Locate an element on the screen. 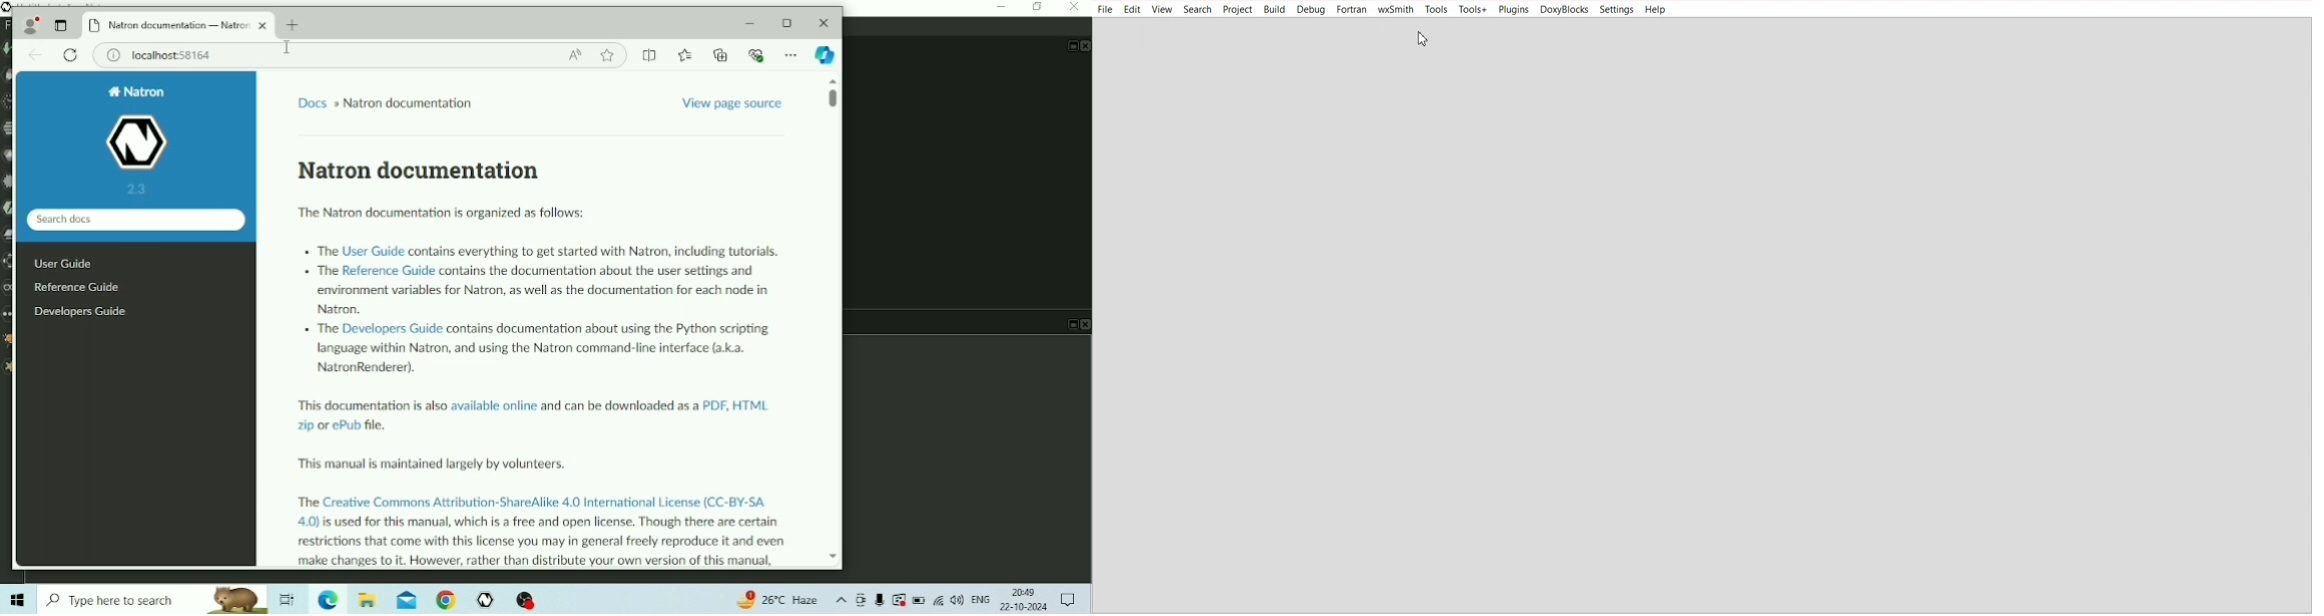  Vertical scrollbar is located at coordinates (833, 98).